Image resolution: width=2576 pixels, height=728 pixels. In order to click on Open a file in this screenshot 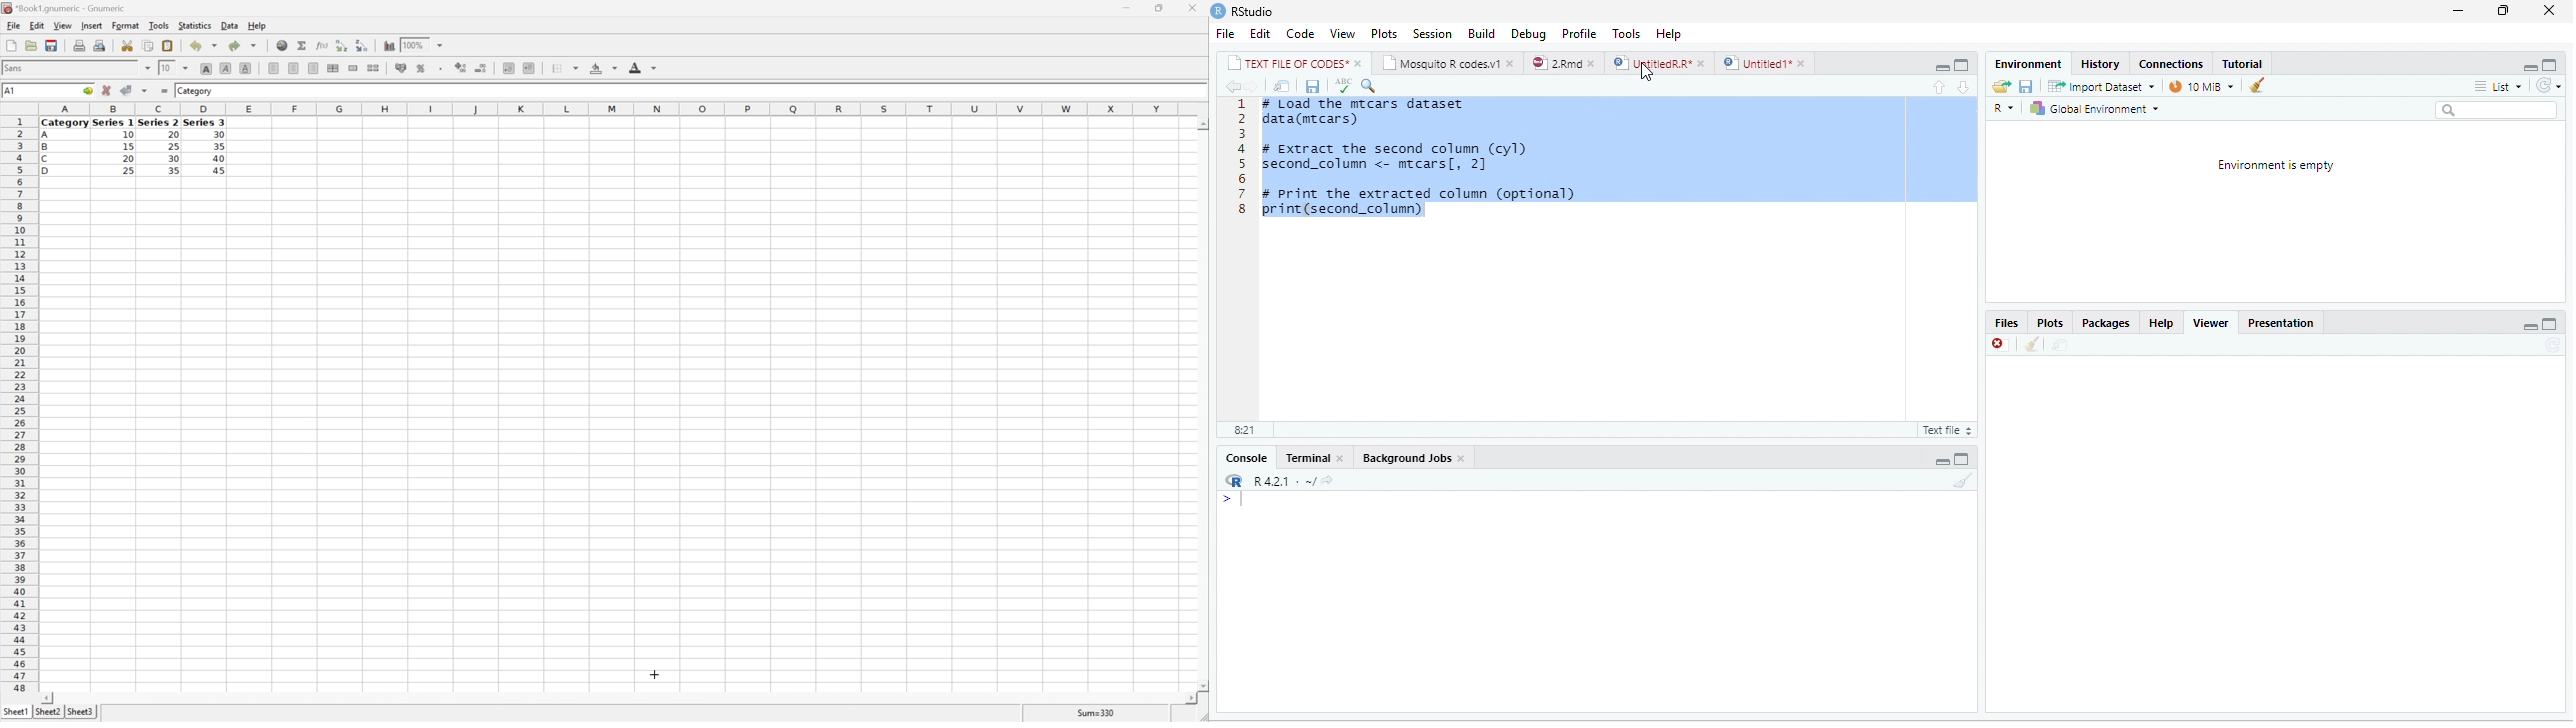, I will do `click(30, 45)`.